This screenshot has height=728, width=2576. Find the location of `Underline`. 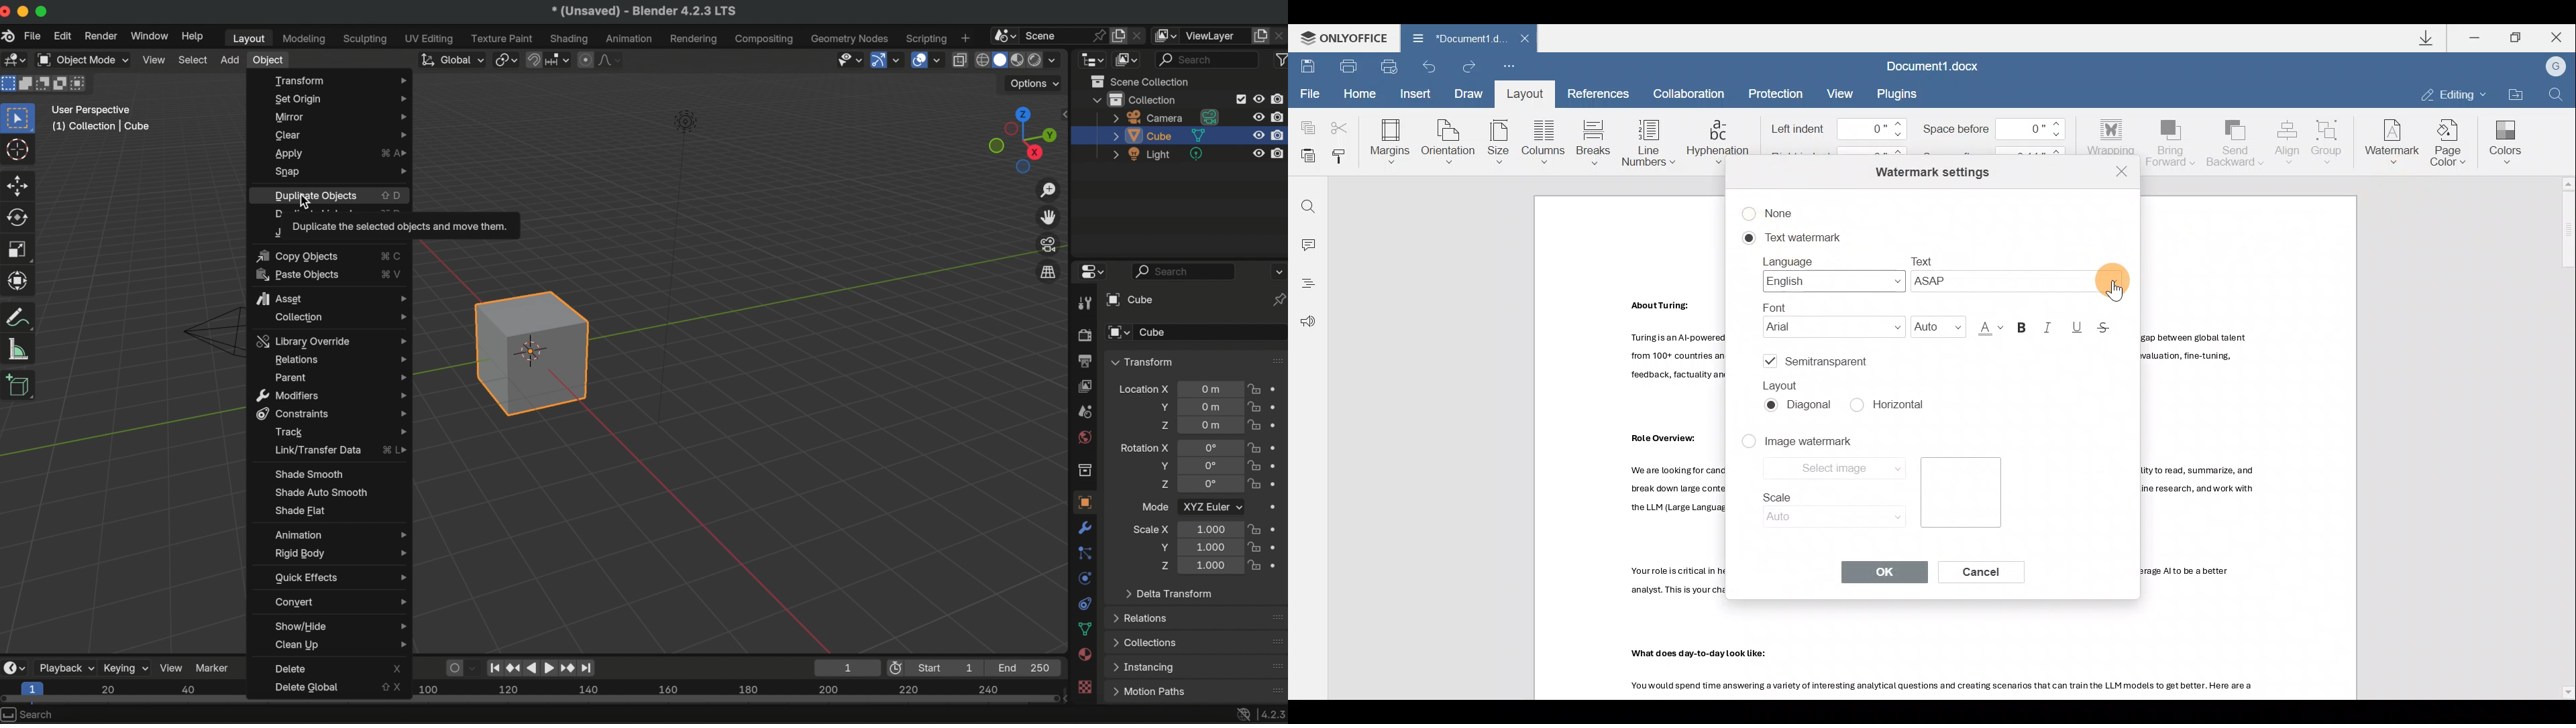

Underline is located at coordinates (2078, 326).